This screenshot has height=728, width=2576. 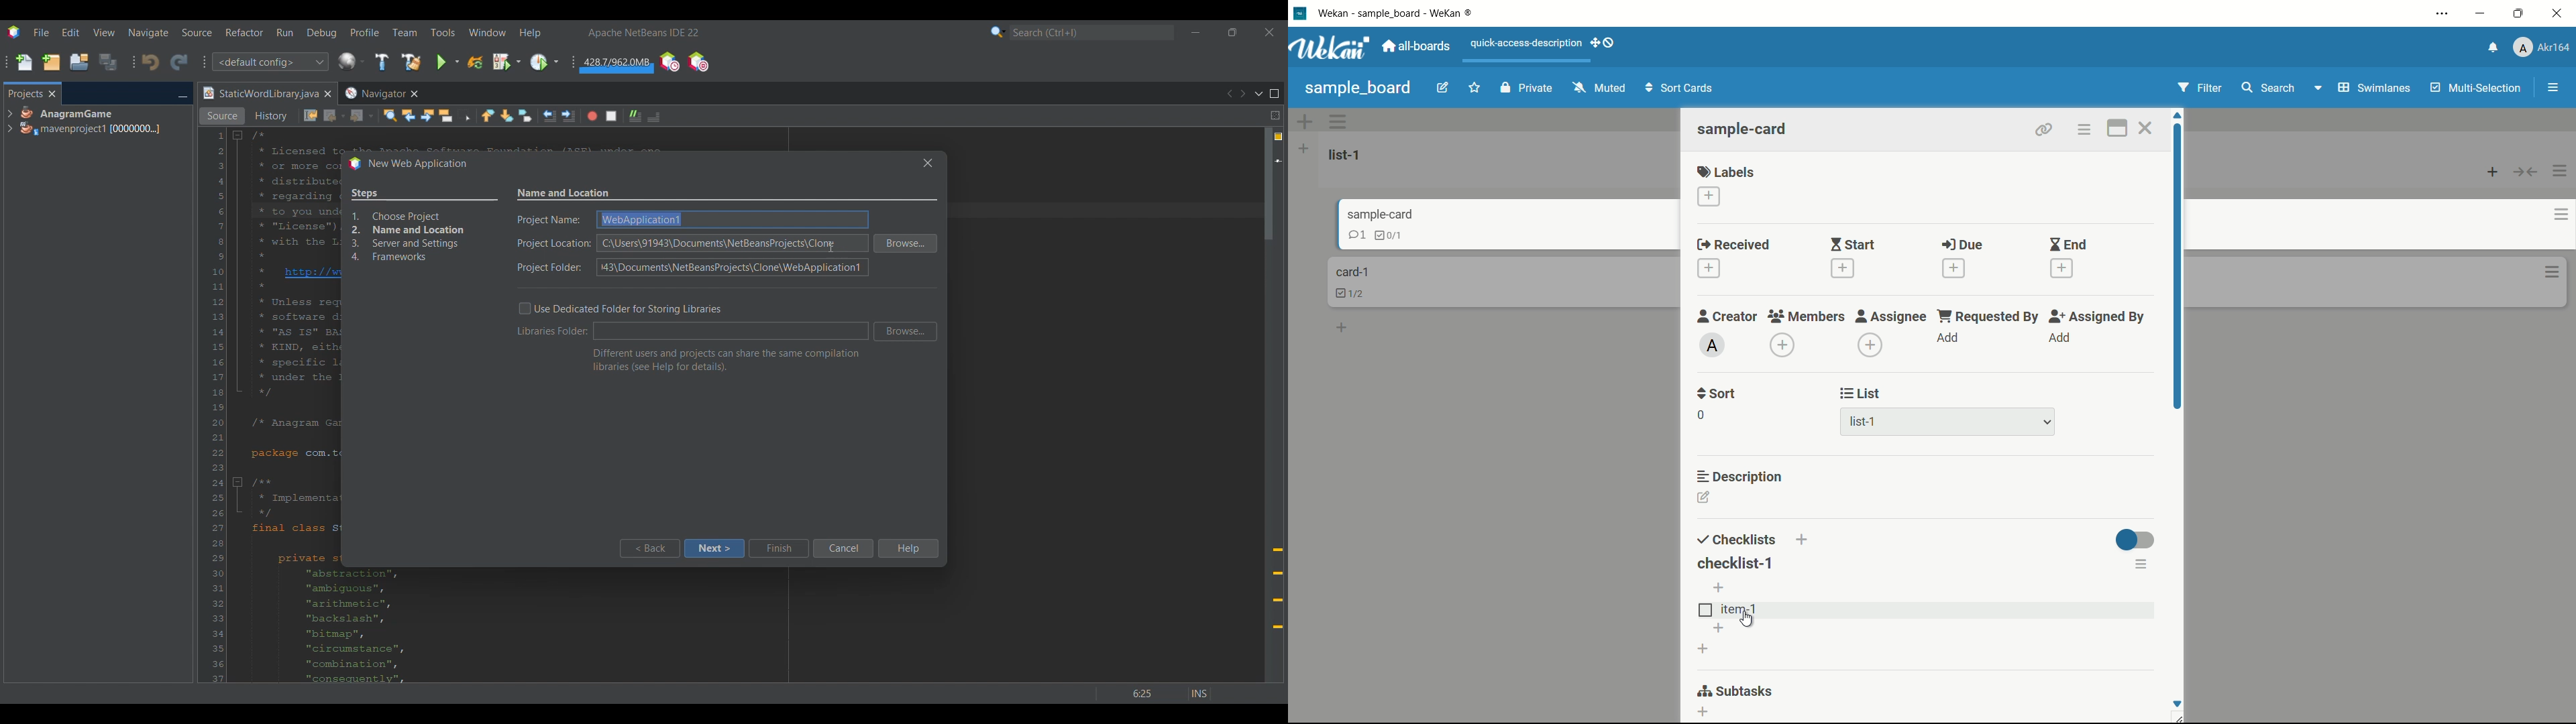 I want to click on Split window horizontally or vertically, so click(x=1275, y=115).